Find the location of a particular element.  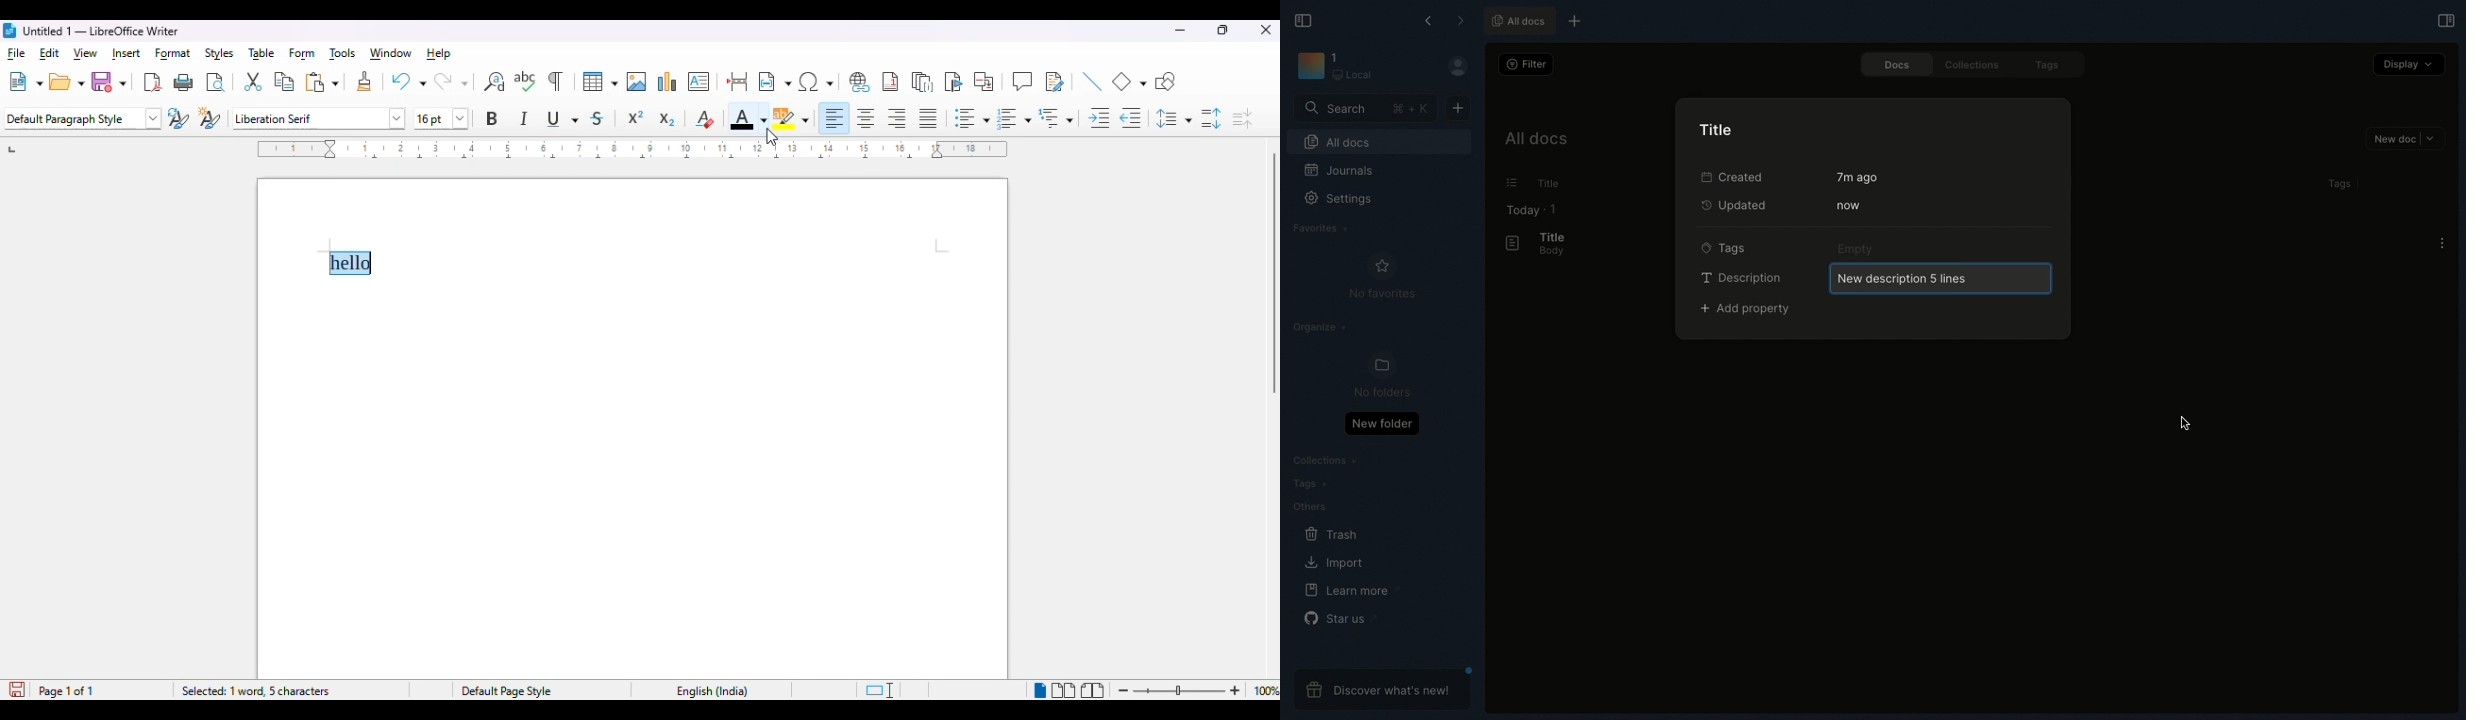

set line spacing is located at coordinates (1174, 118).